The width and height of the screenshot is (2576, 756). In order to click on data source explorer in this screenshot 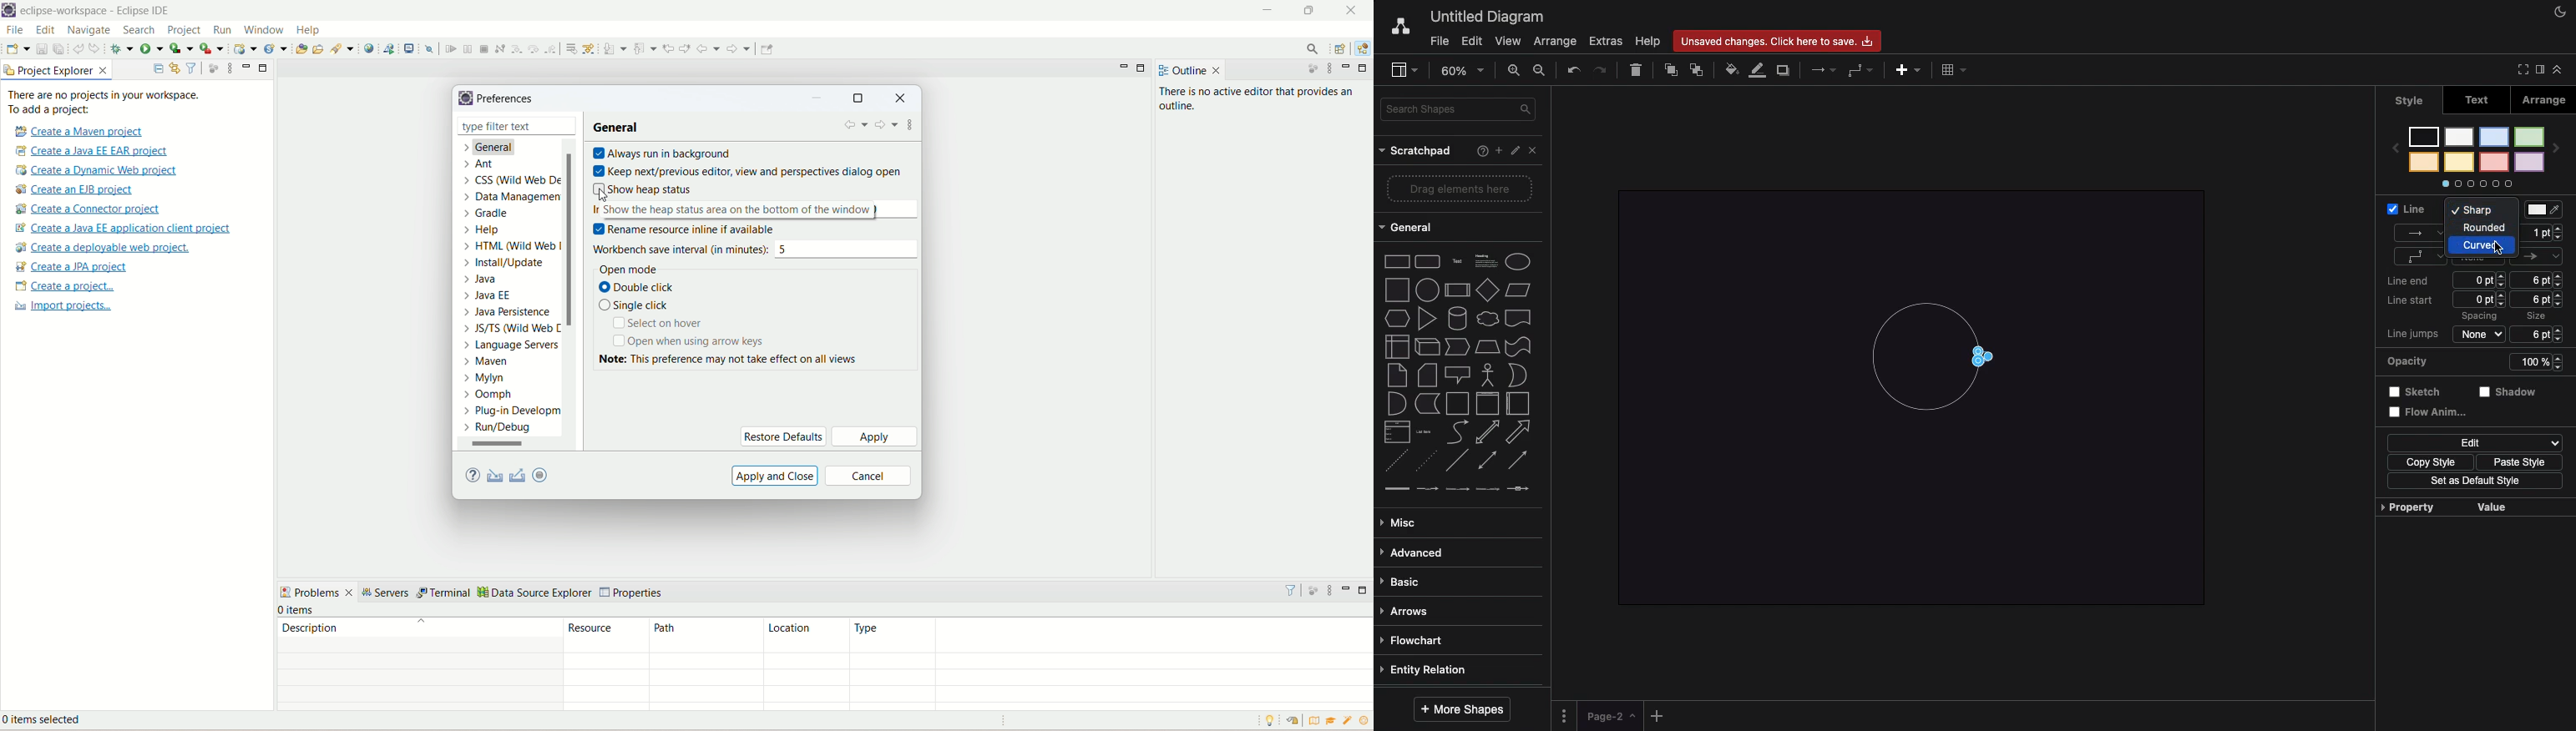, I will do `click(535, 594)`.